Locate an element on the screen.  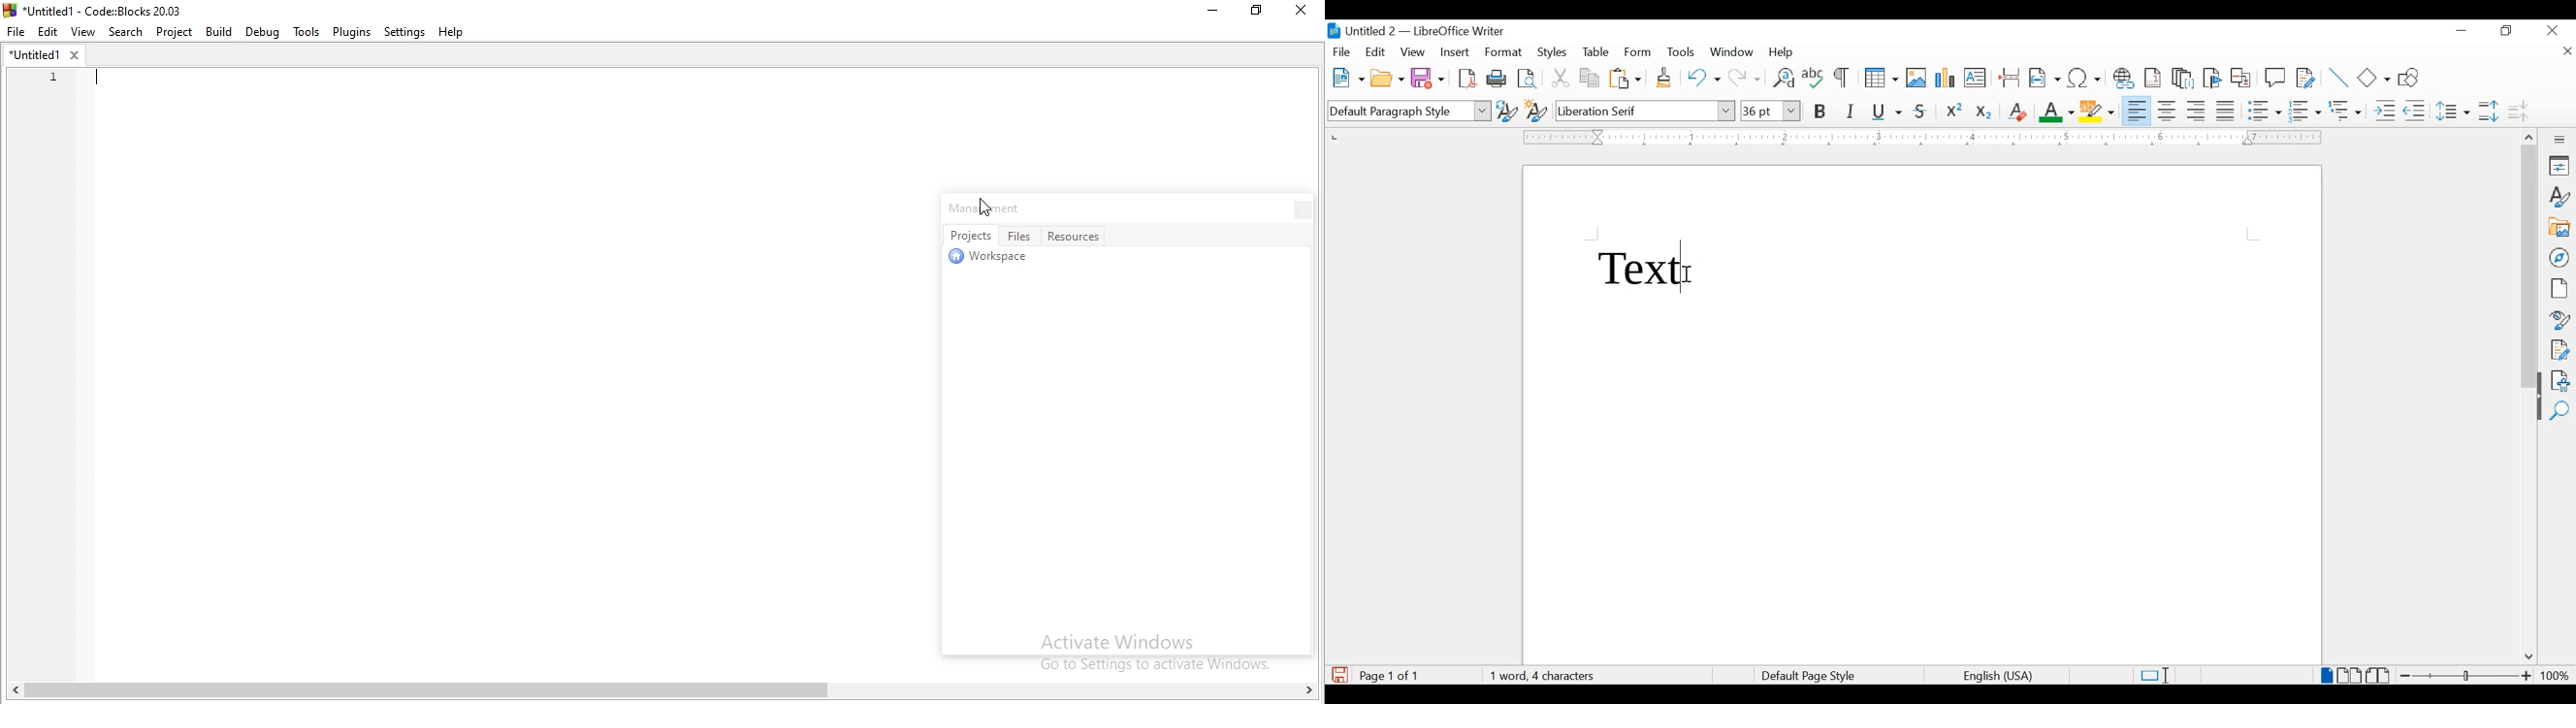
navigator is located at coordinates (2561, 257).